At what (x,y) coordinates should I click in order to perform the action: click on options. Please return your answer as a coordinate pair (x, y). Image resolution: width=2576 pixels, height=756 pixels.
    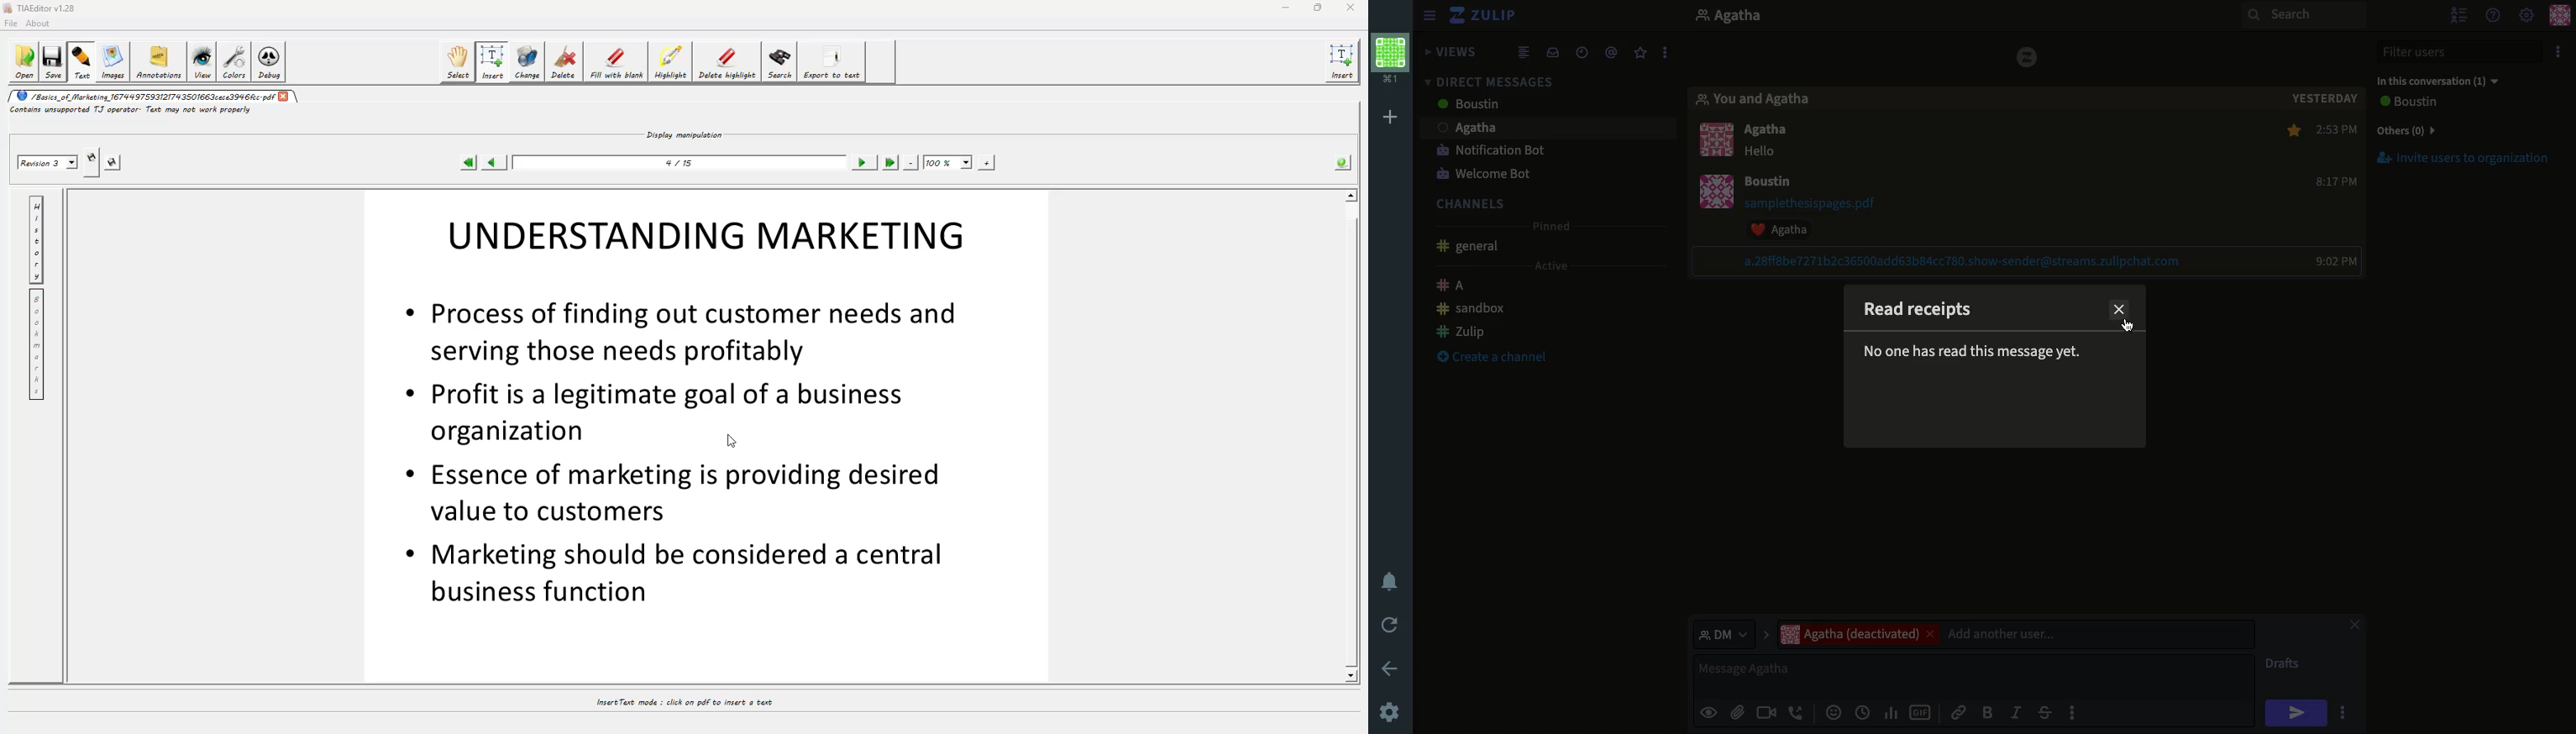
    Looking at the image, I should click on (1666, 49).